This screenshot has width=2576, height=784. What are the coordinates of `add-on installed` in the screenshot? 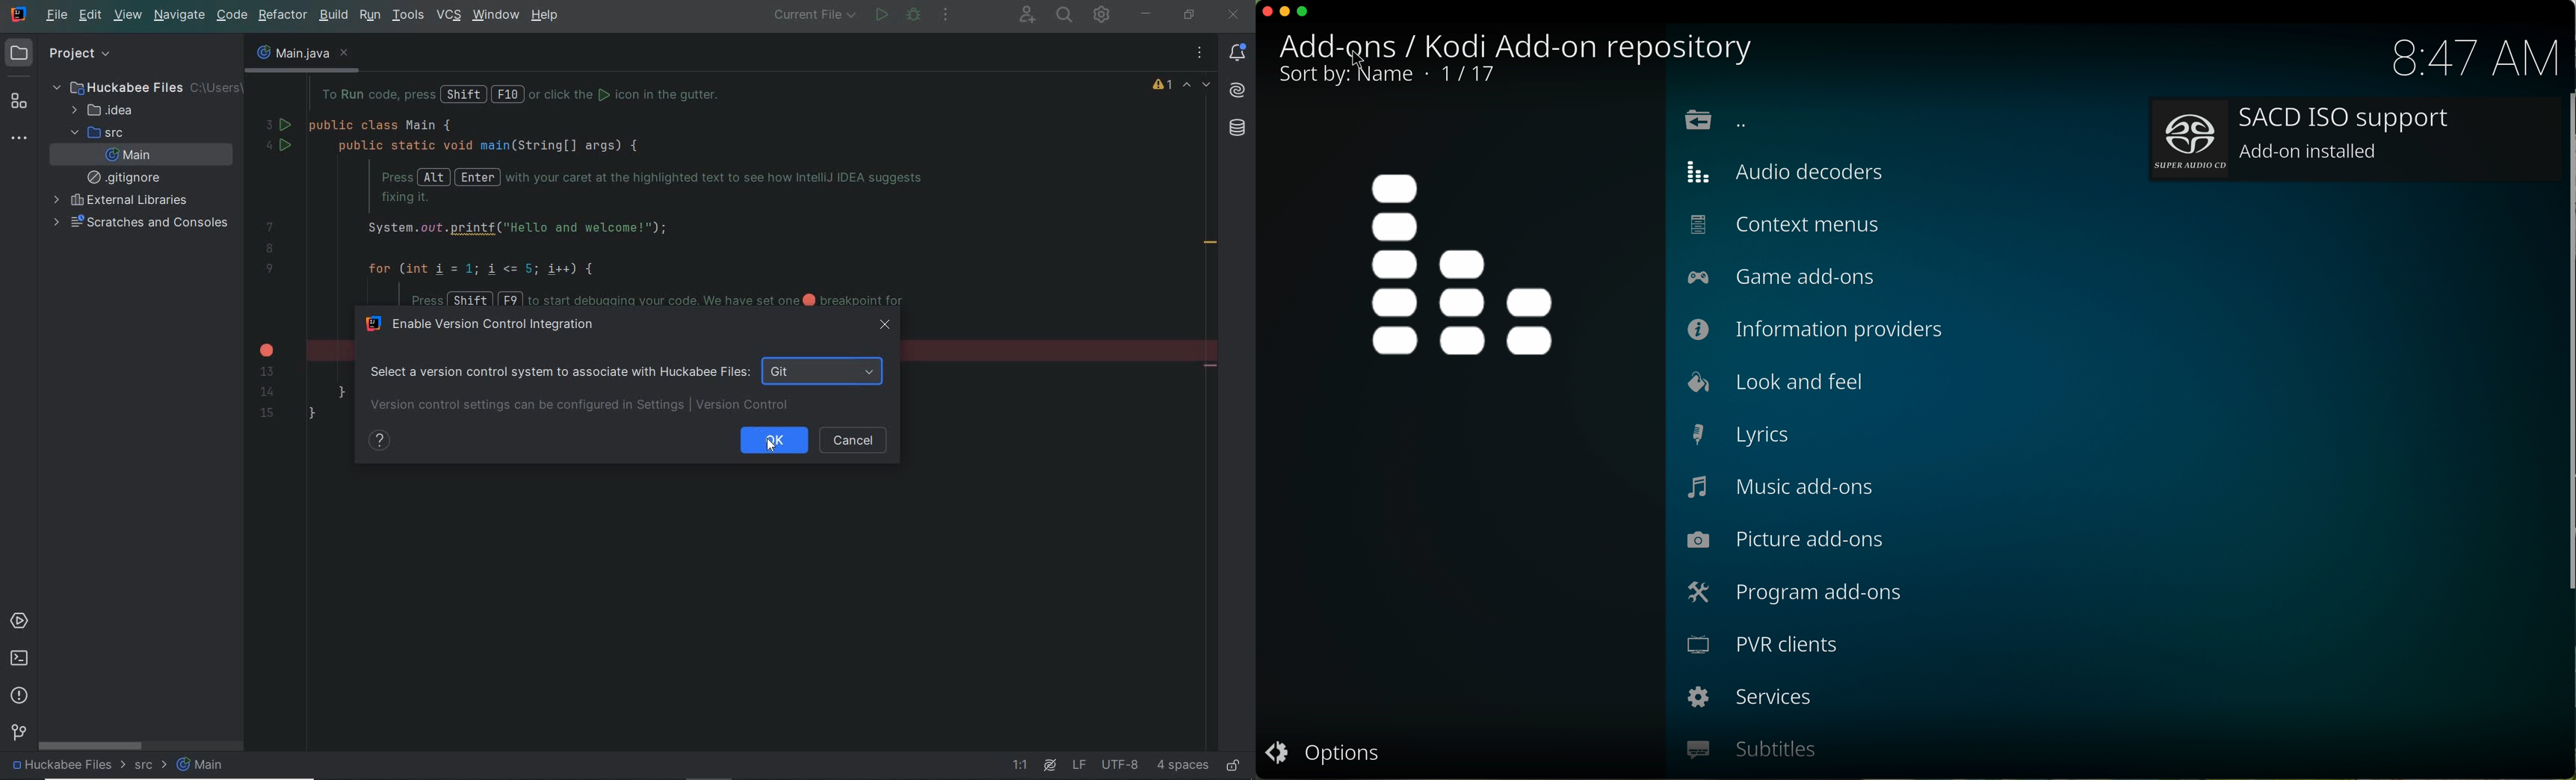 It's located at (2352, 139).